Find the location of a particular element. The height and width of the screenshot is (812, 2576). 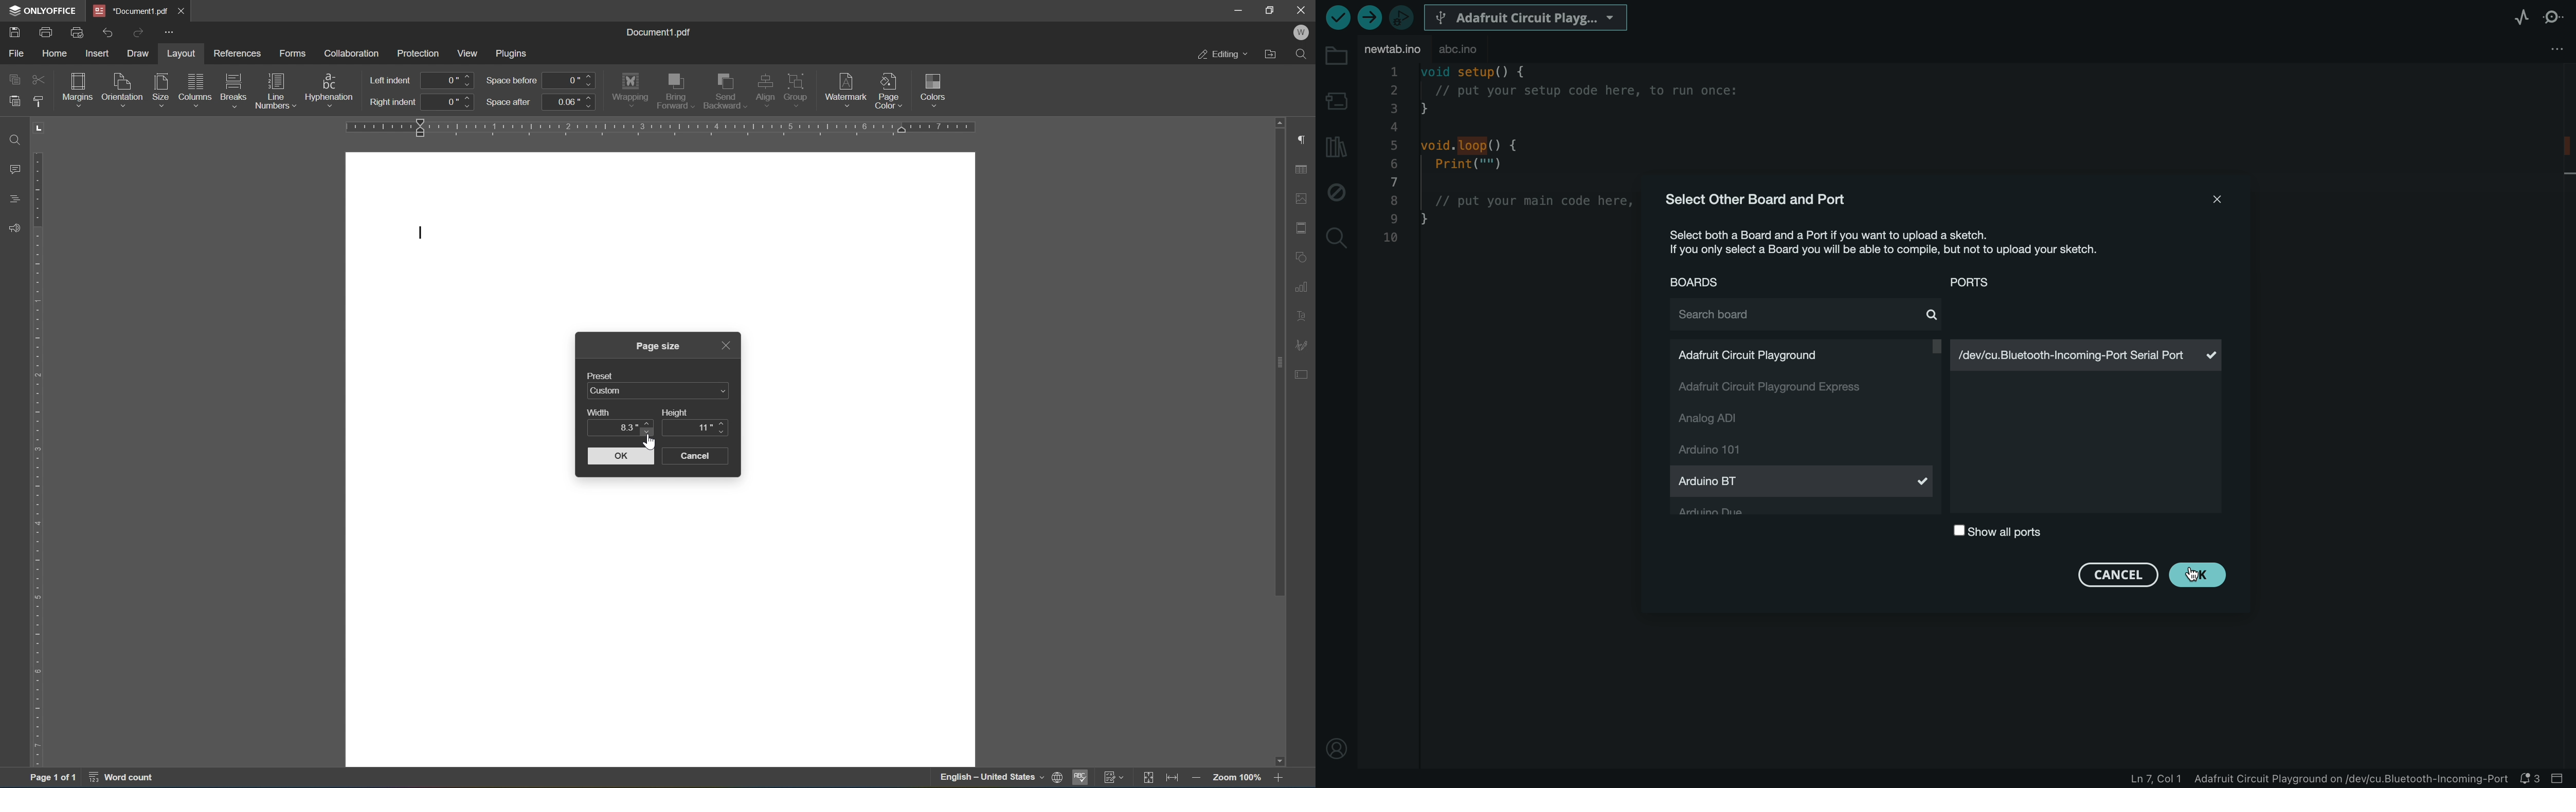

open file location is located at coordinates (1270, 55).